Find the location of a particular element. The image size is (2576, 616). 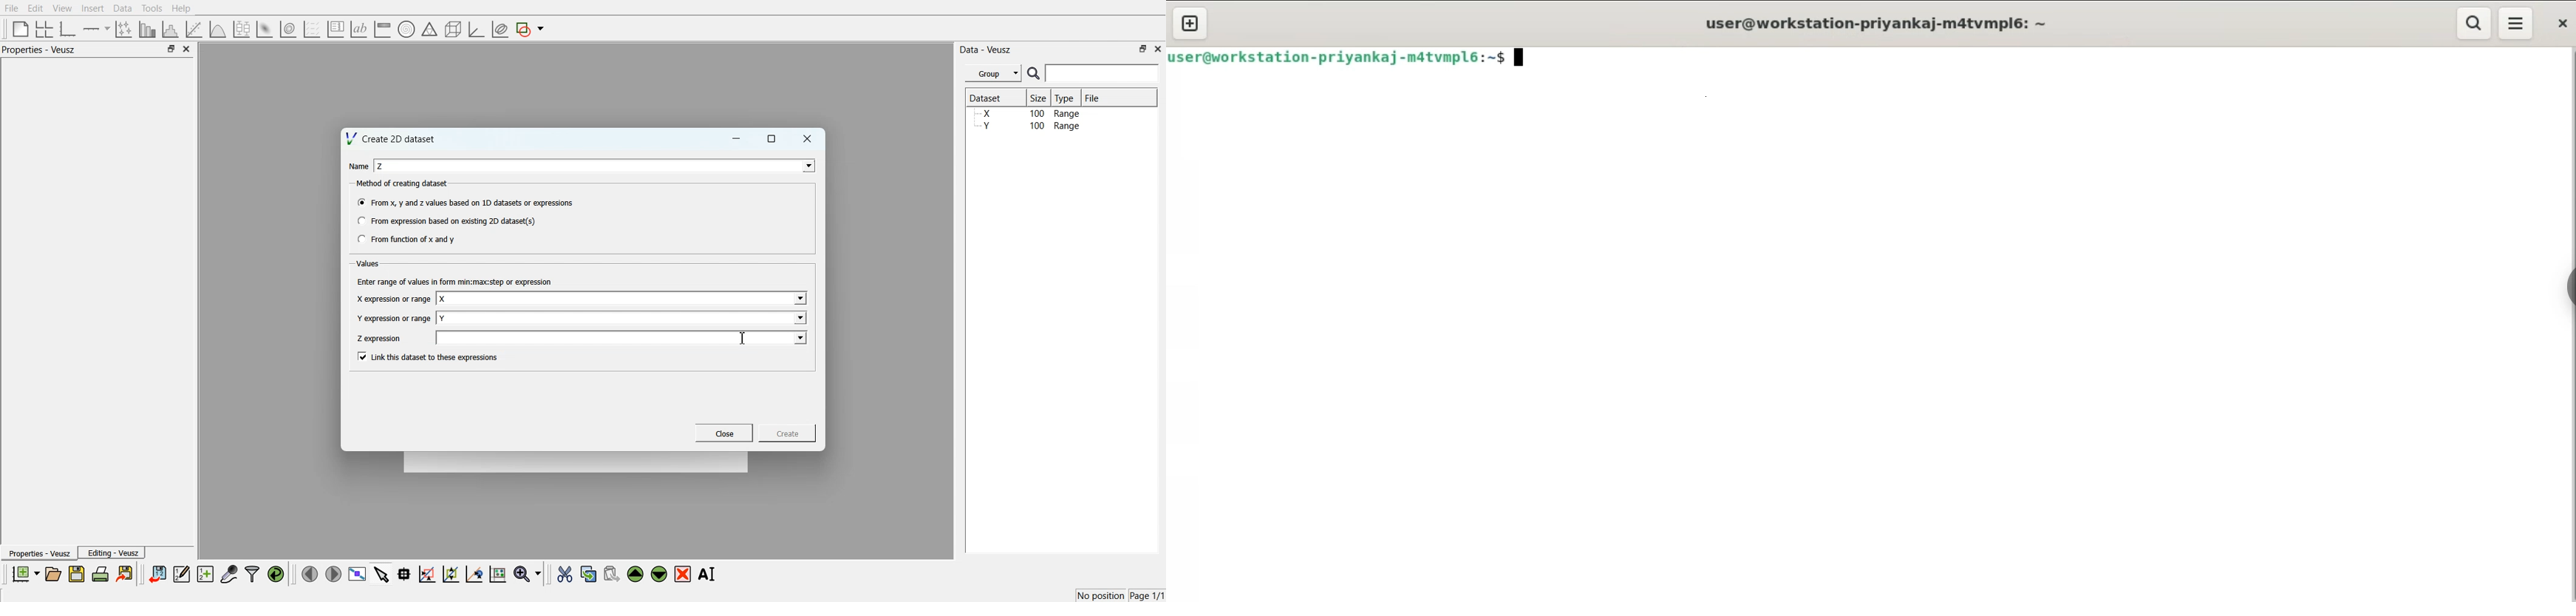

Insert is located at coordinates (92, 8).